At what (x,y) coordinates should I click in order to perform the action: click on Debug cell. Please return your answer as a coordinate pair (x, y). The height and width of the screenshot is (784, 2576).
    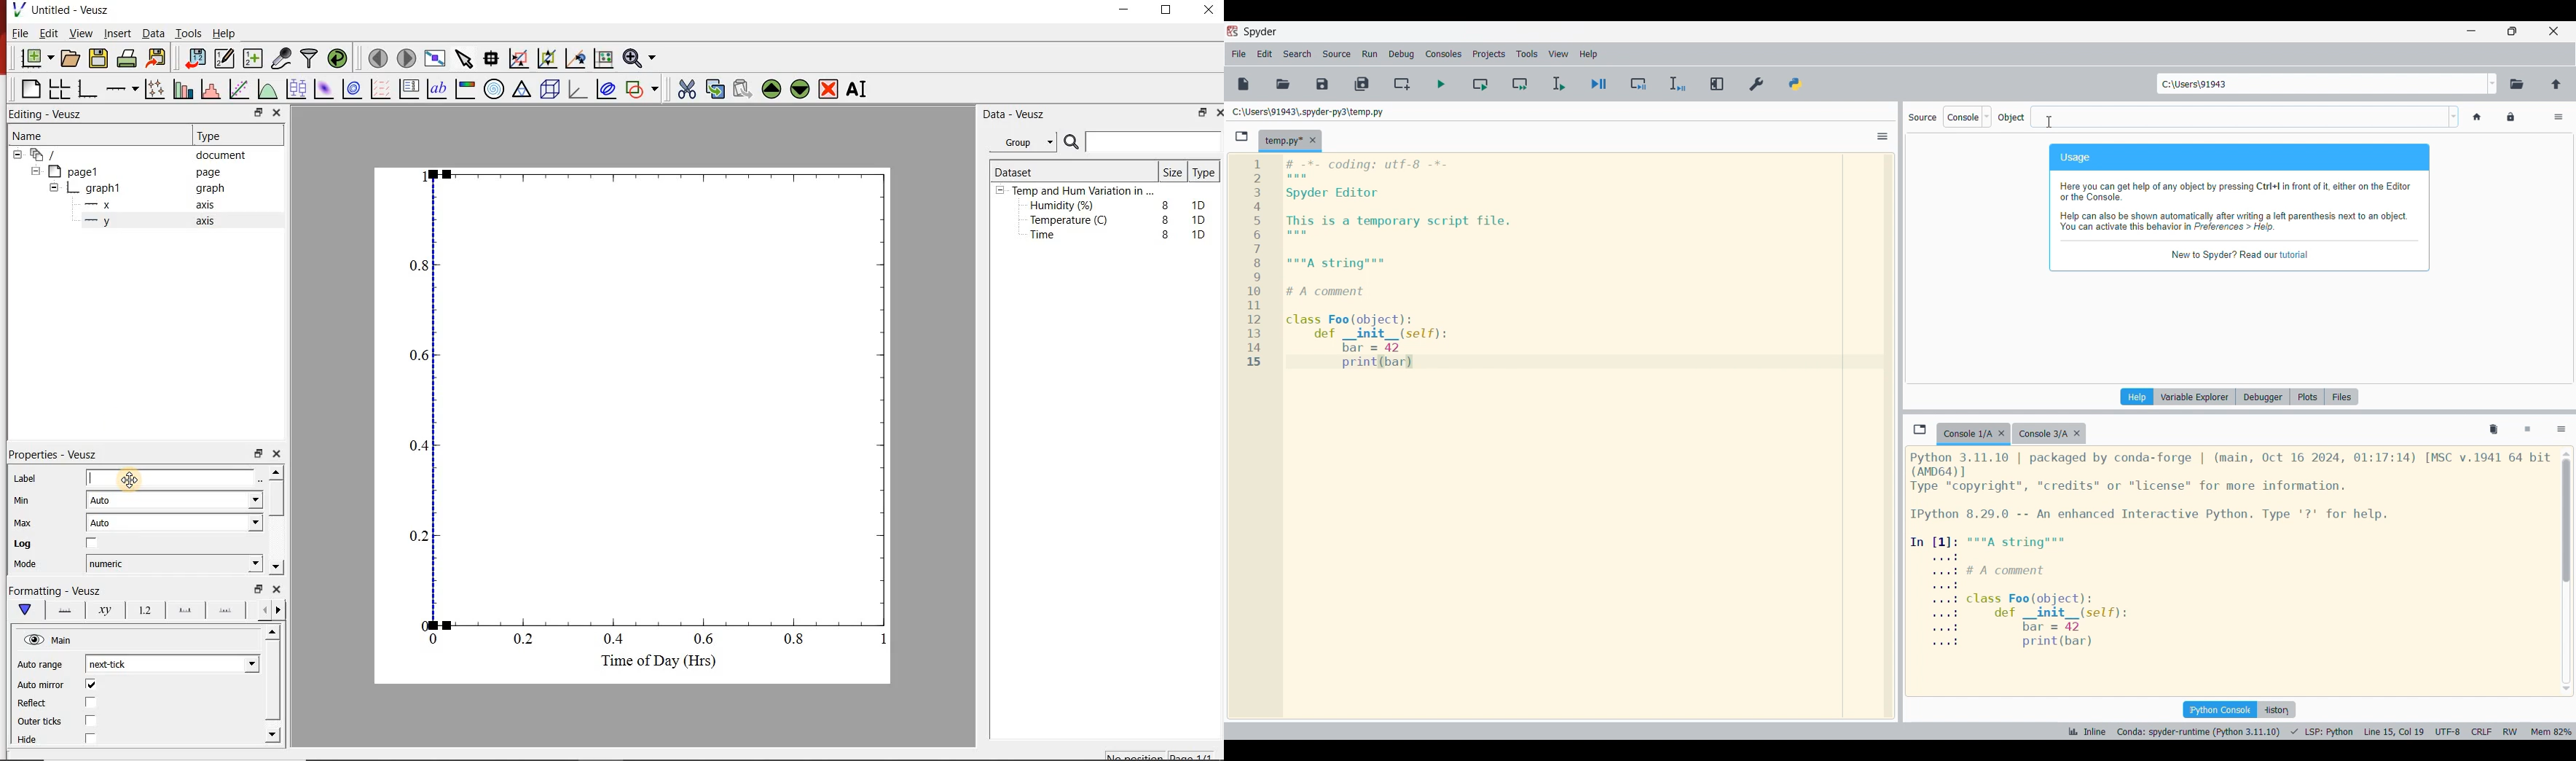
    Looking at the image, I should click on (1639, 85).